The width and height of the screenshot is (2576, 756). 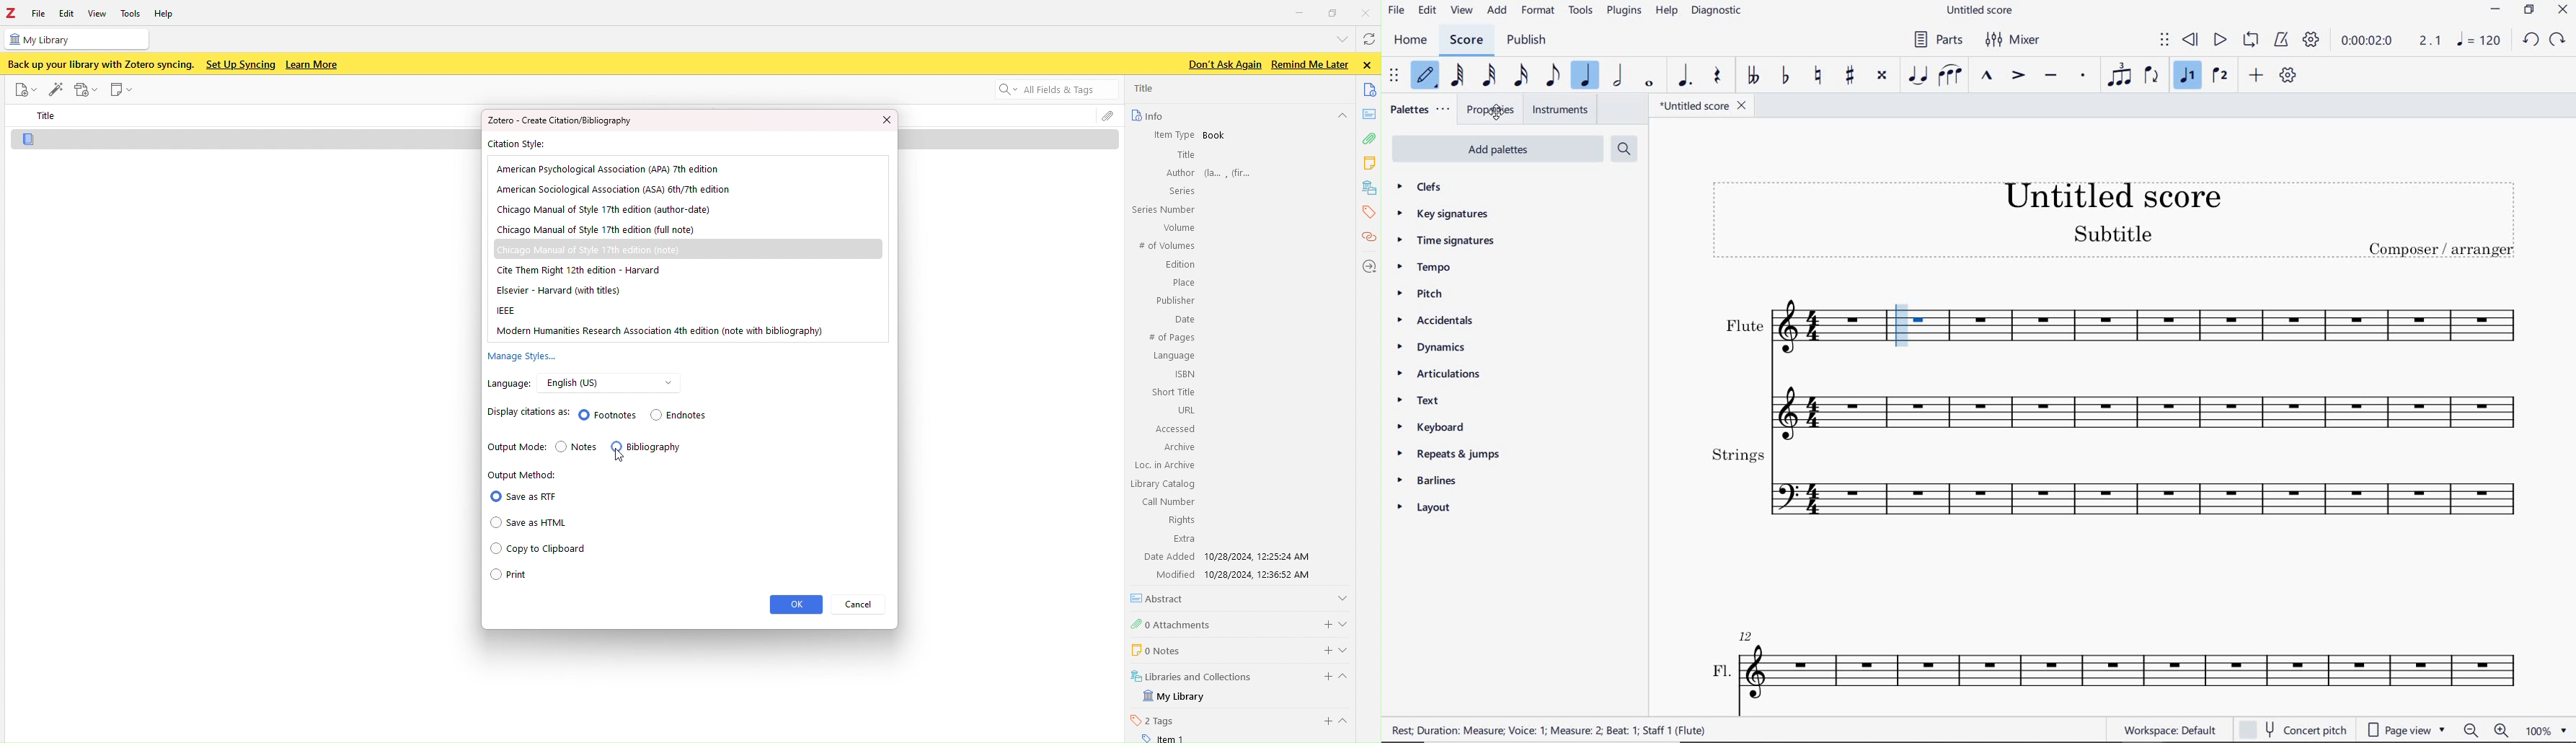 I want to click on zoom factor, so click(x=2545, y=729).